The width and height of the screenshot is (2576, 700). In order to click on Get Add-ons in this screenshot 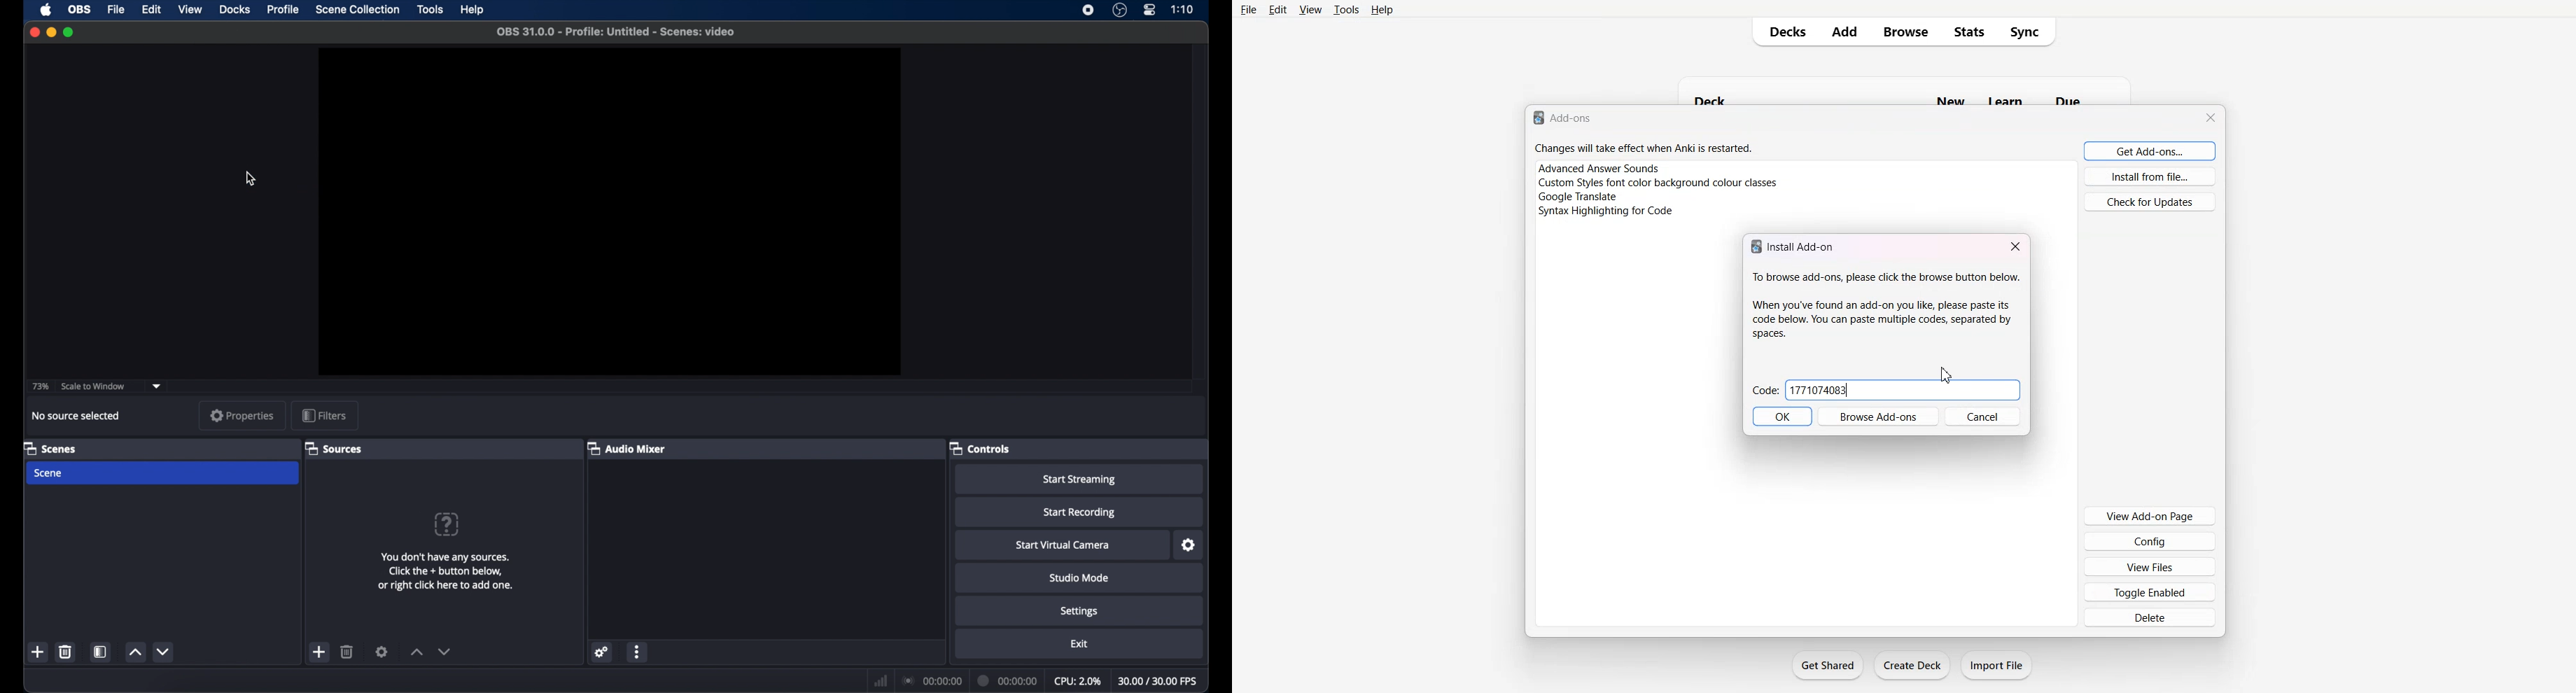, I will do `click(2150, 150)`.